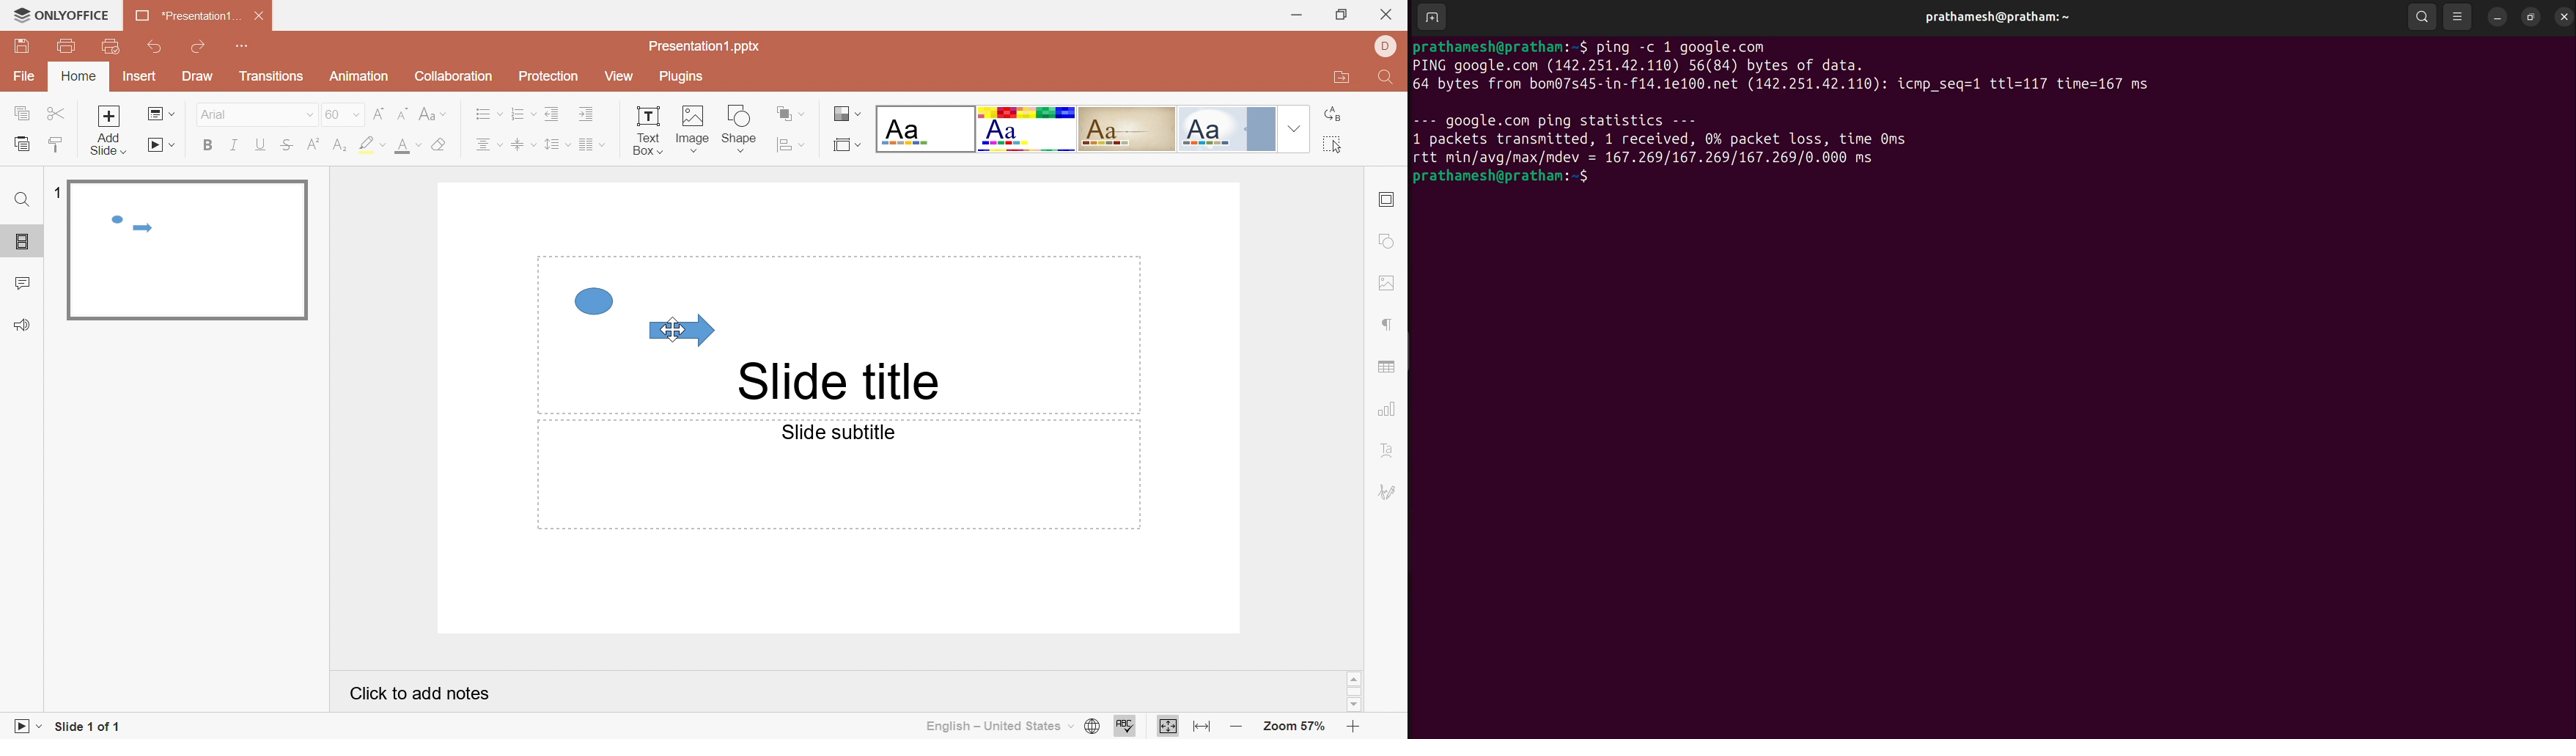  I want to click on Animation, so click(360, 77).